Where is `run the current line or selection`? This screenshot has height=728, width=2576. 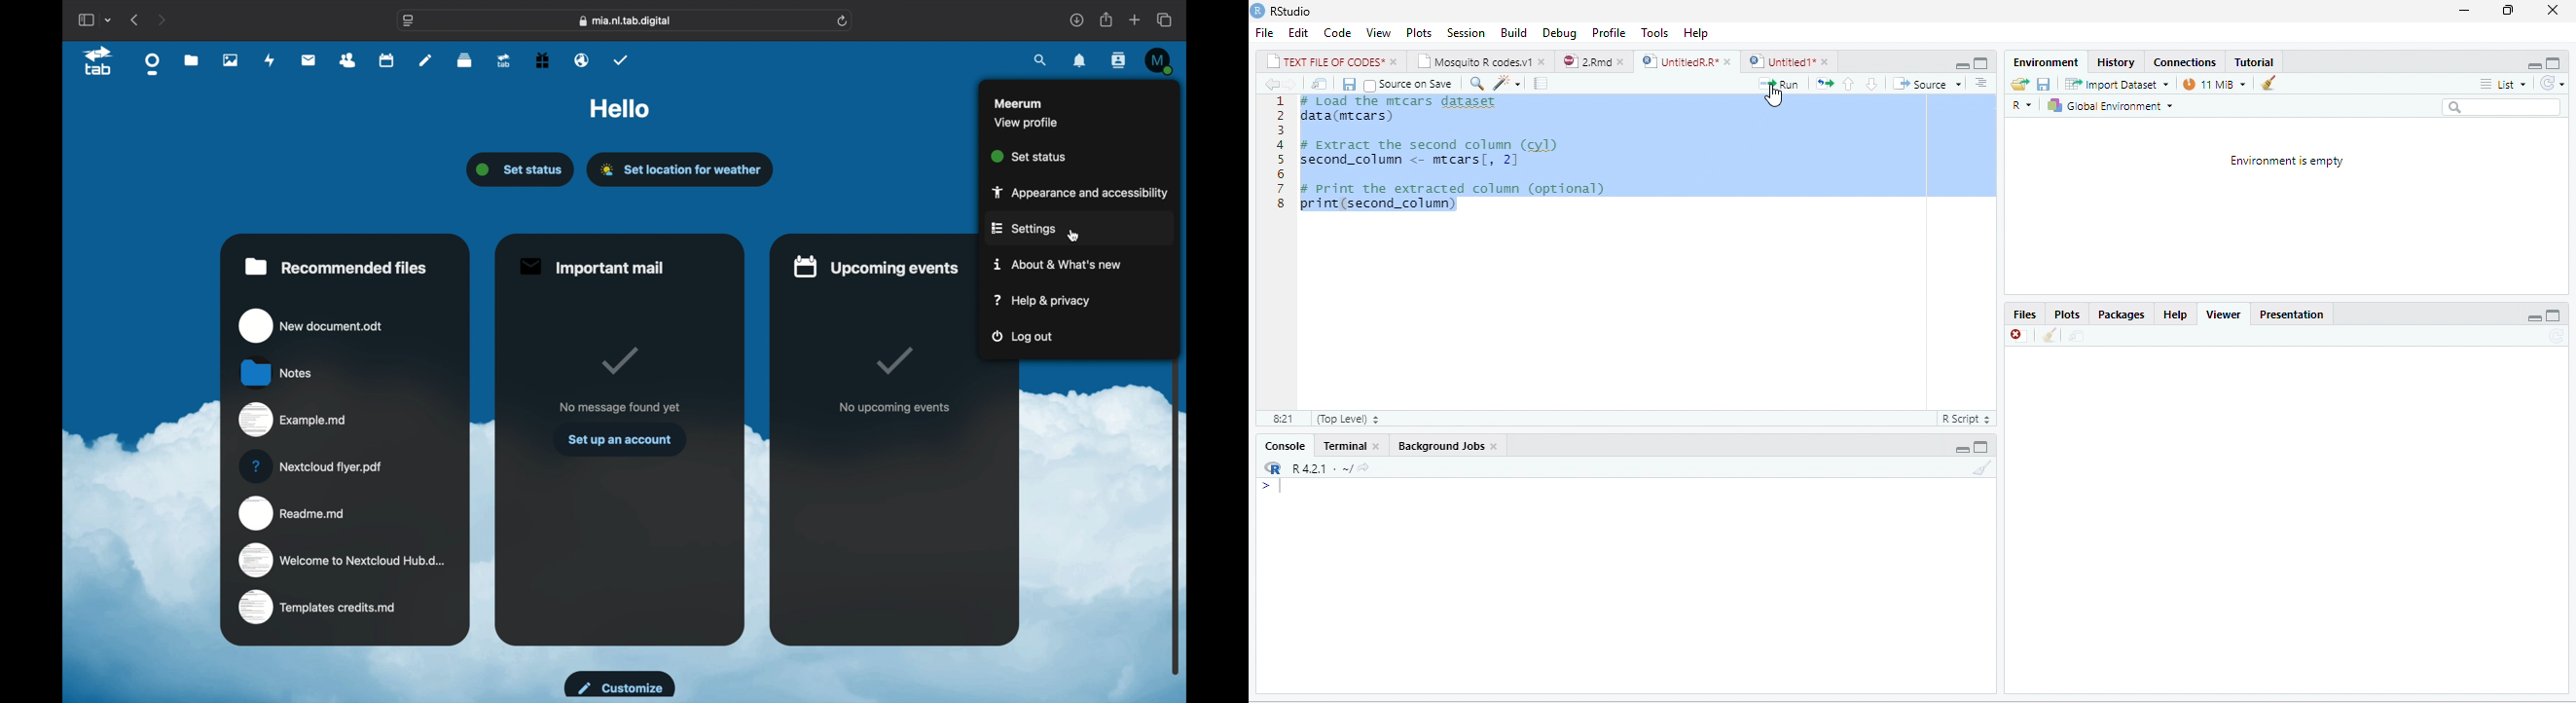 run the current line or selection is located at coordinates (1778, 83).